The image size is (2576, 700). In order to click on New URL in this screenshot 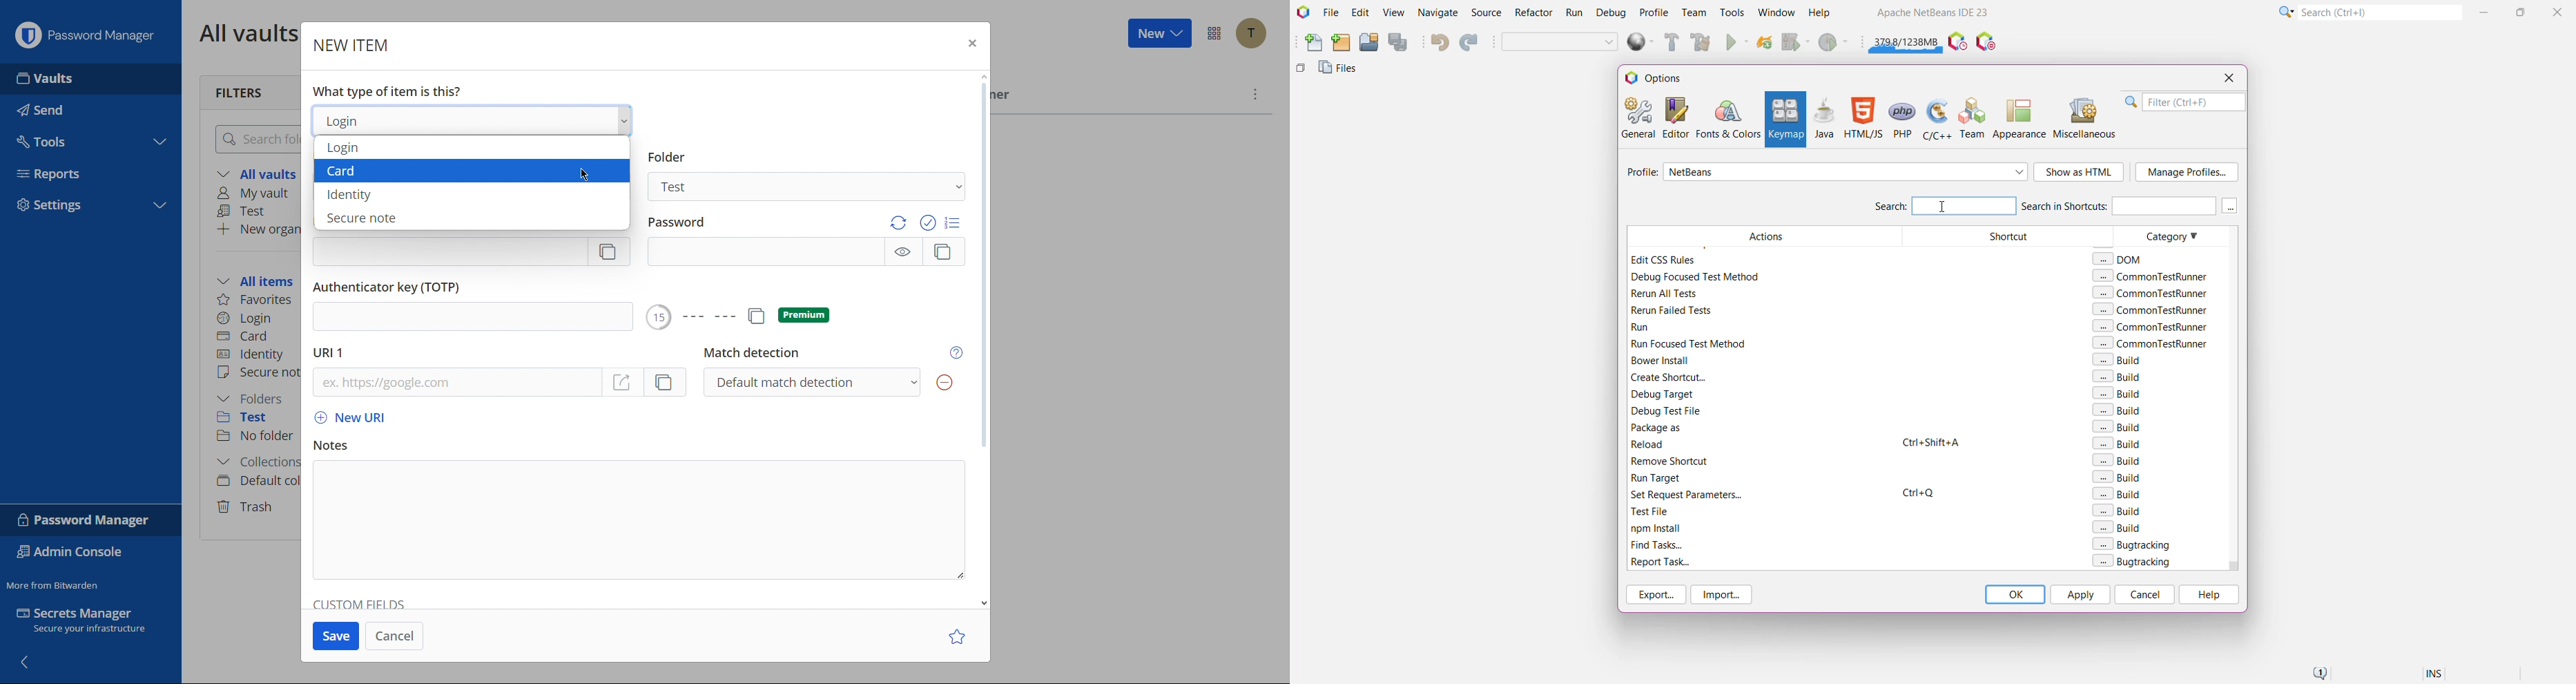, I will do `click(354, 418)`.